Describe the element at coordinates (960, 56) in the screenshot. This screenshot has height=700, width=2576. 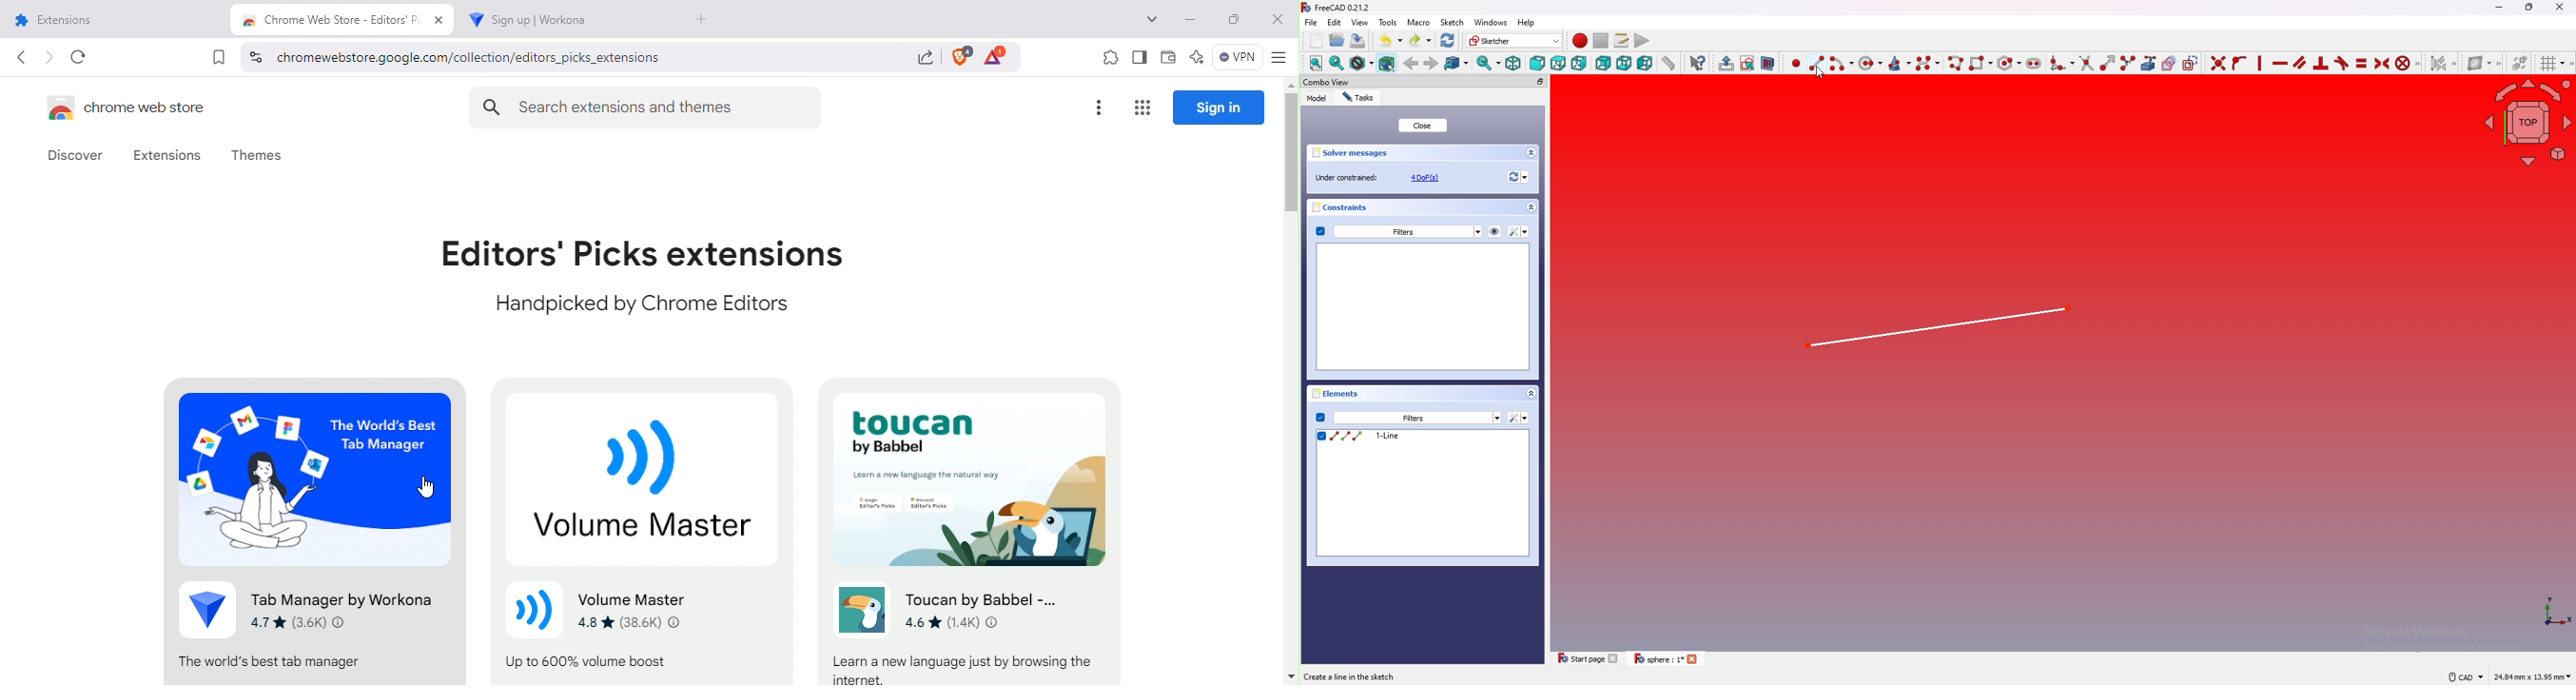
I see `Brave shields` at that location.